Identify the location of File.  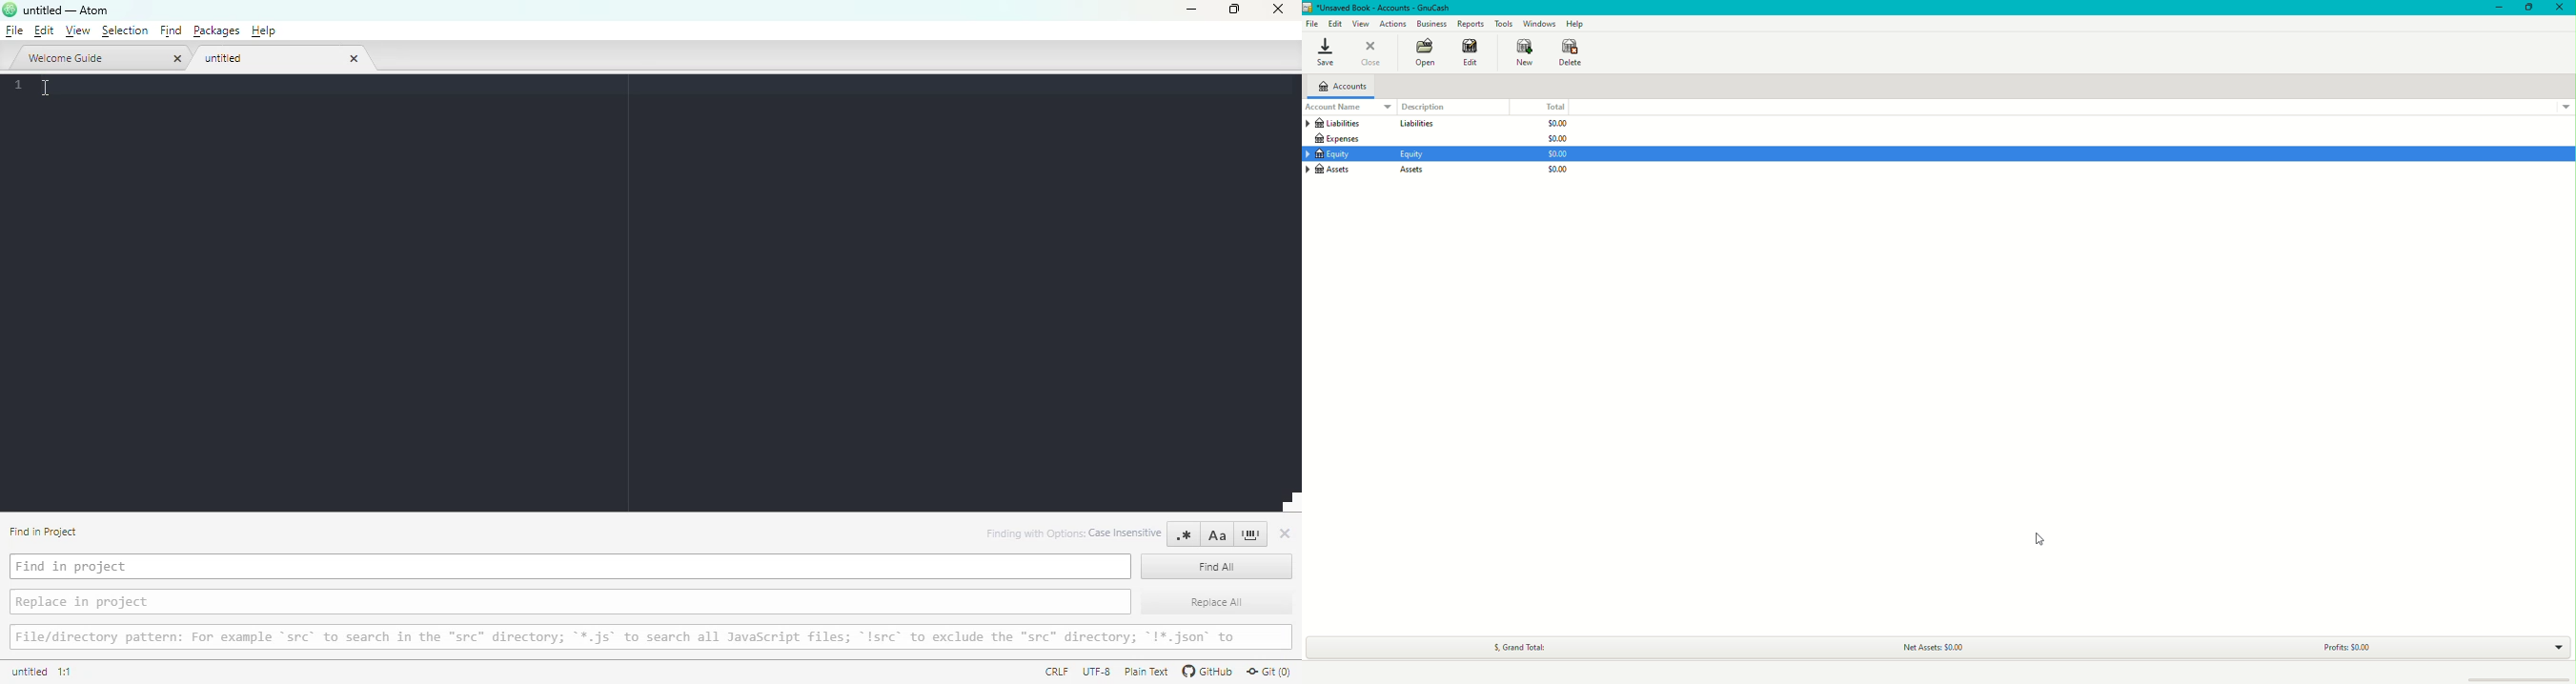
(1312, 24).